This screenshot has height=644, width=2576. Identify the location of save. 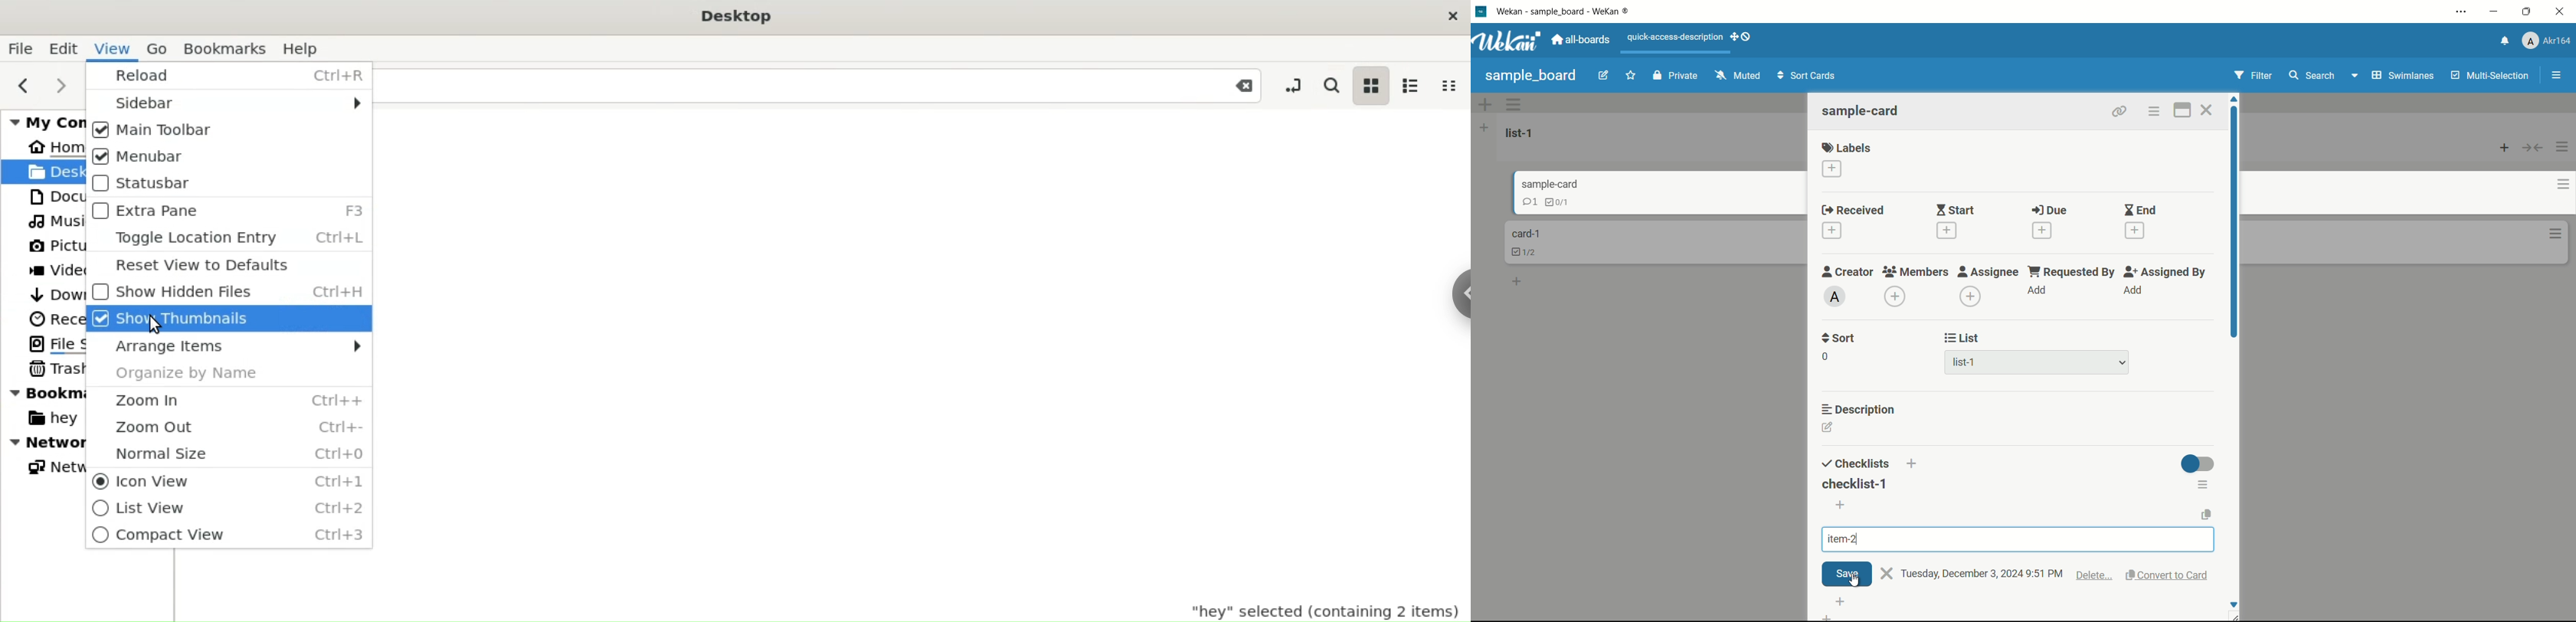
(1846, 574).